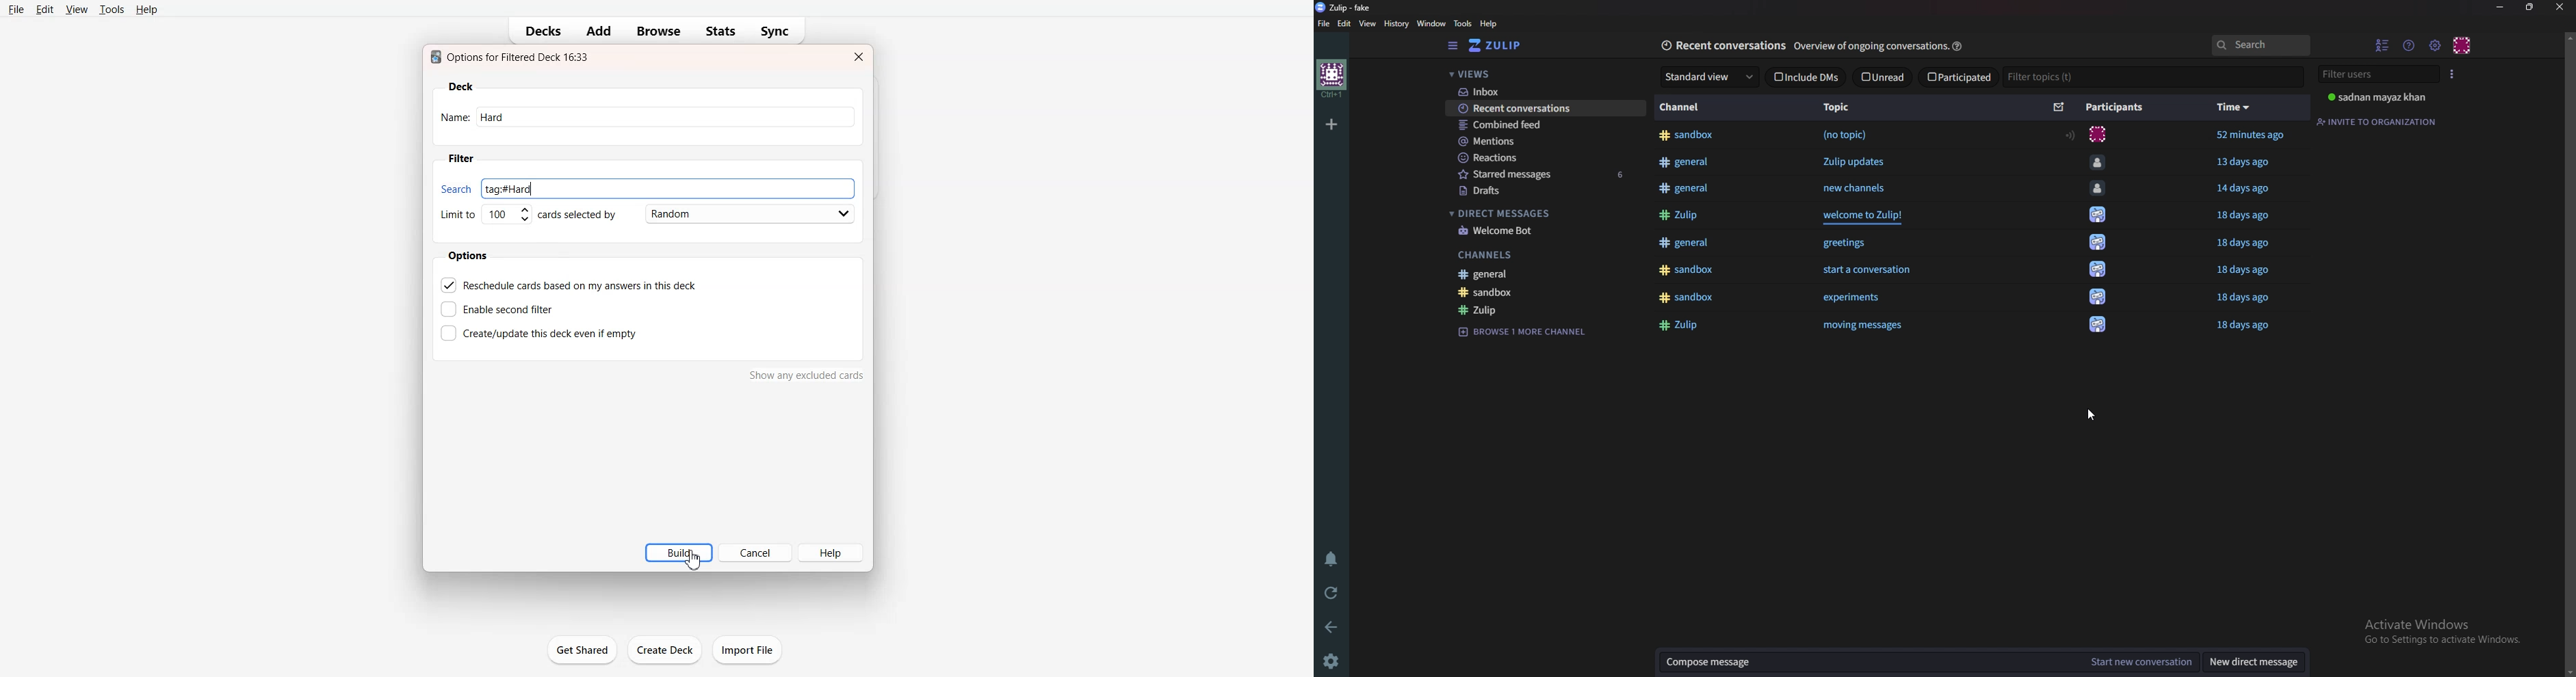 This screenshot has height=700, width=2576. I want to click on Edit, so click(1345, 24).